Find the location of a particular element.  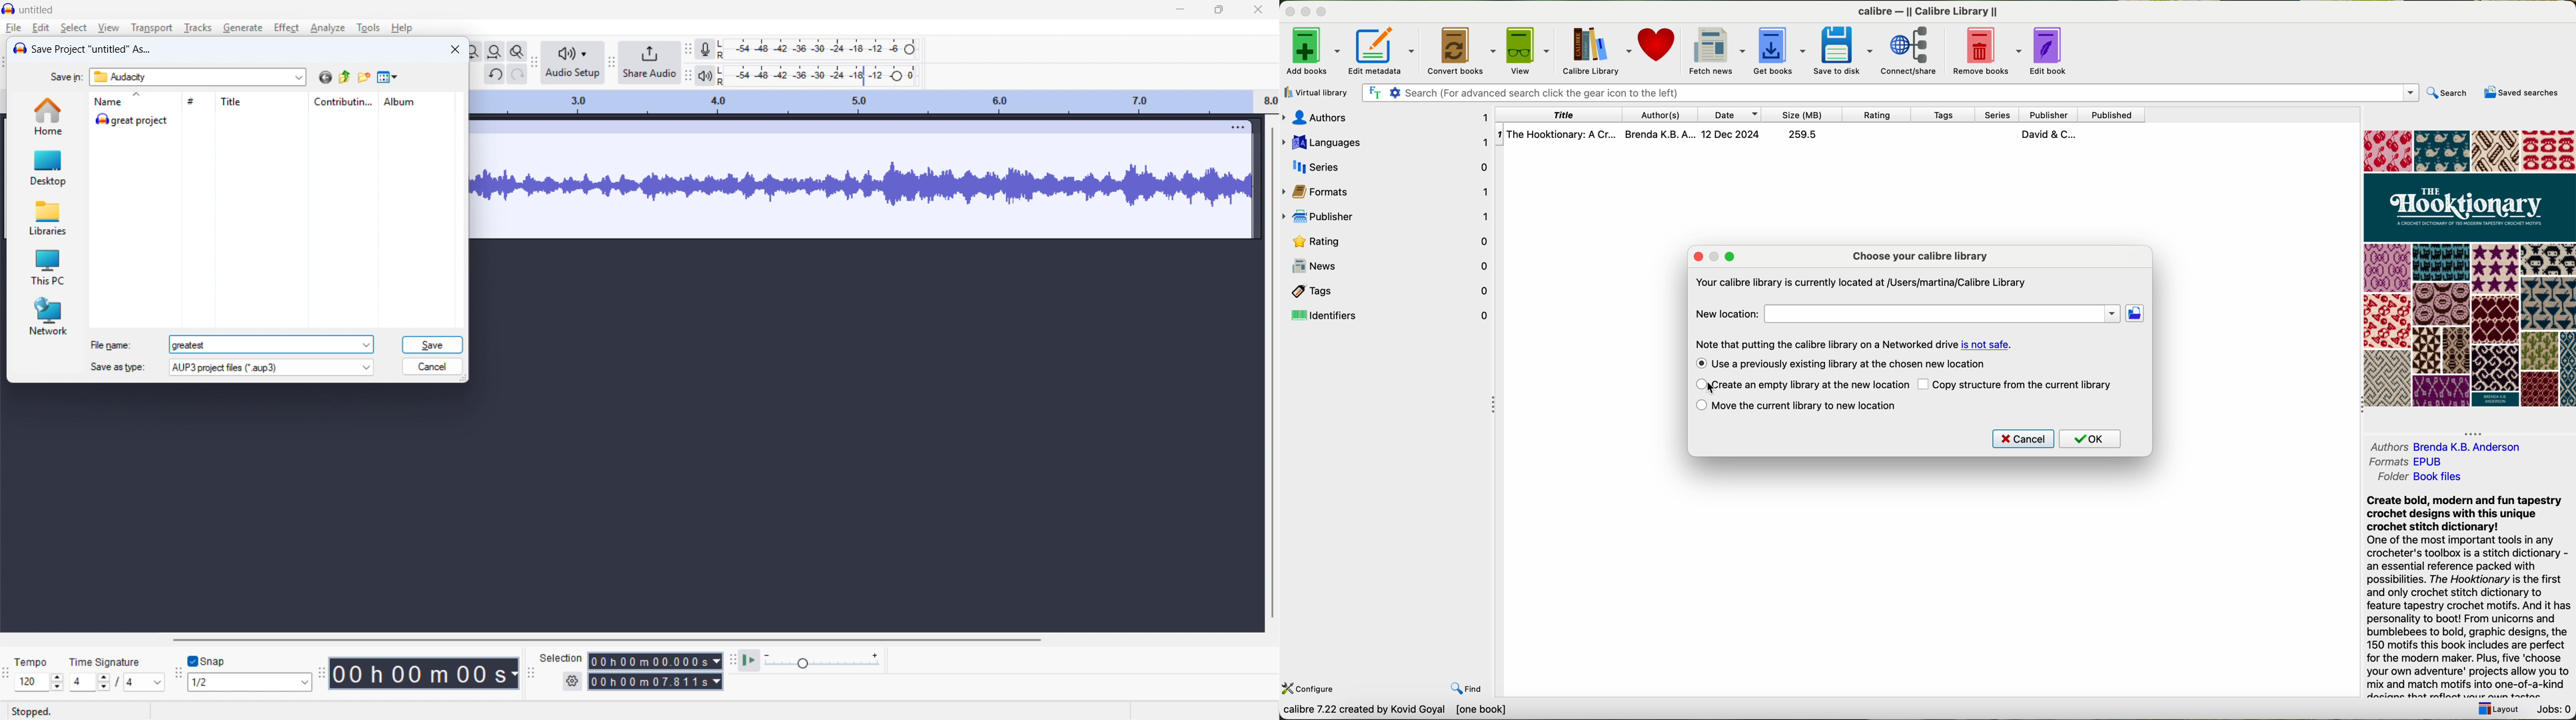

tags is located at coordinates (1386, 292).